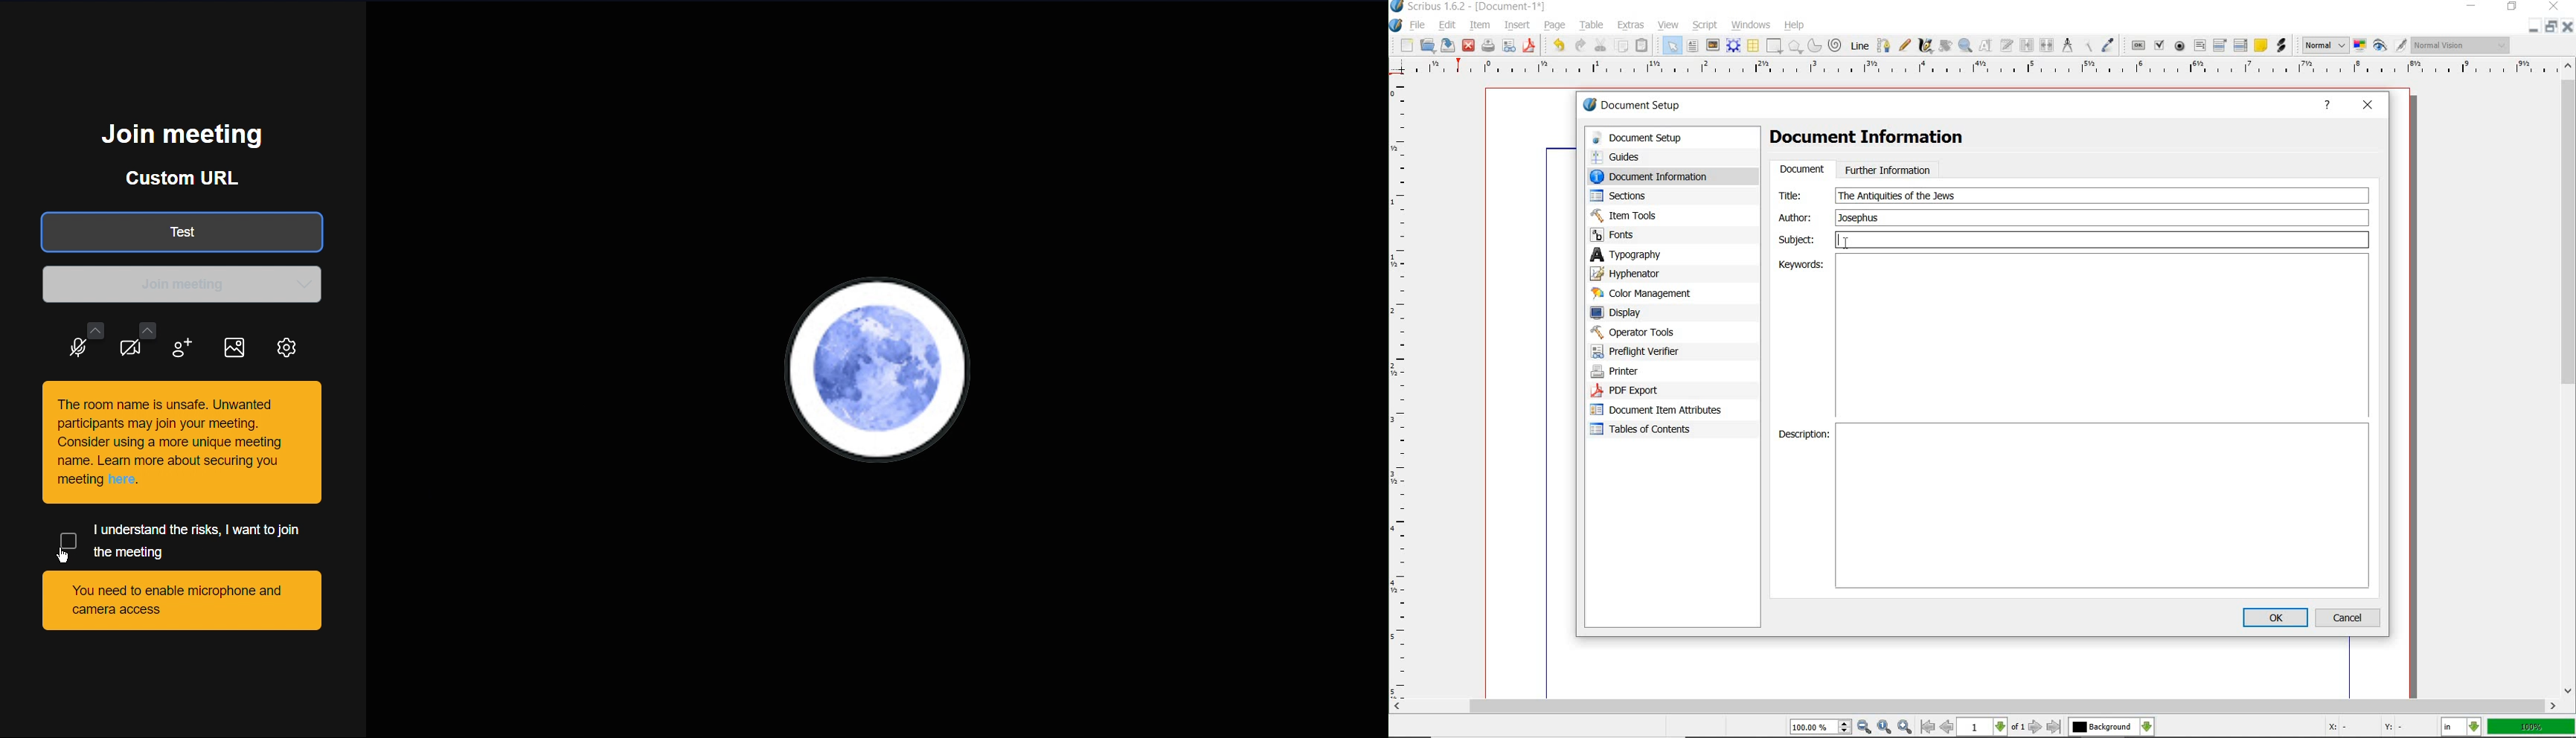  I want to click on This room is unsafe, so click(182, 443).